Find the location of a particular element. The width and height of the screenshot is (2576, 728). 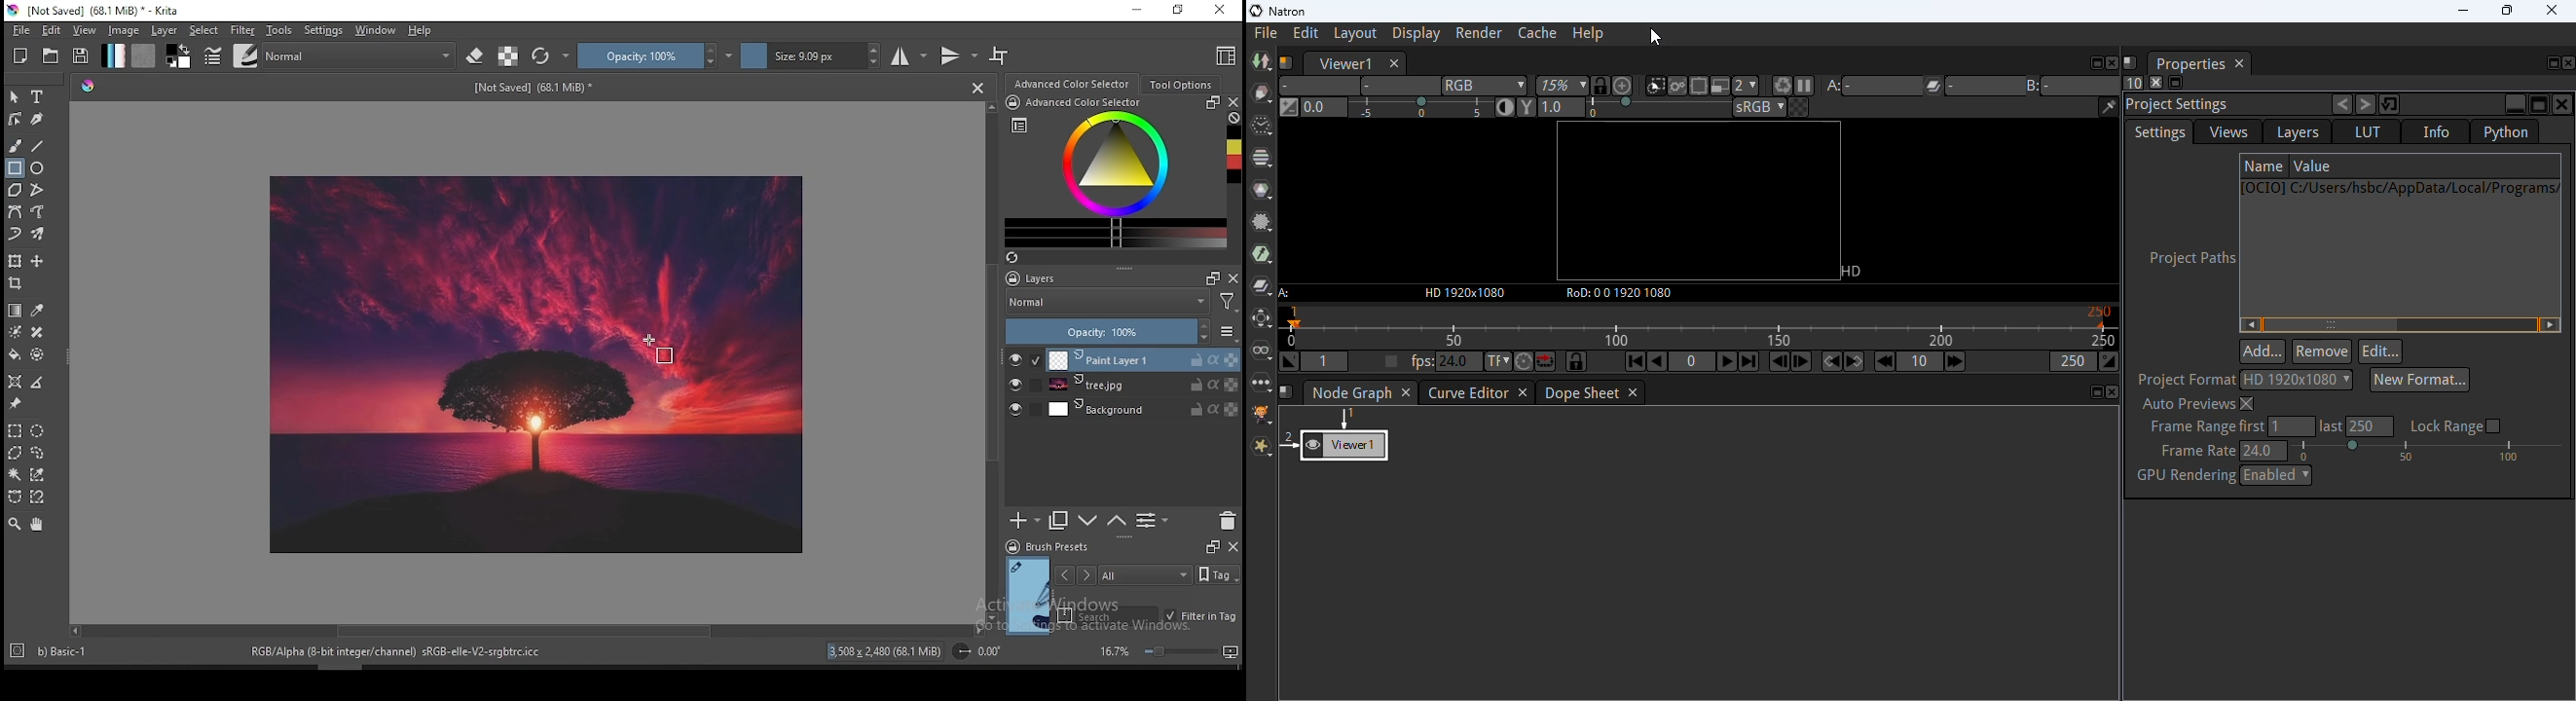

calligraphy is located at coordinates (36, 119).